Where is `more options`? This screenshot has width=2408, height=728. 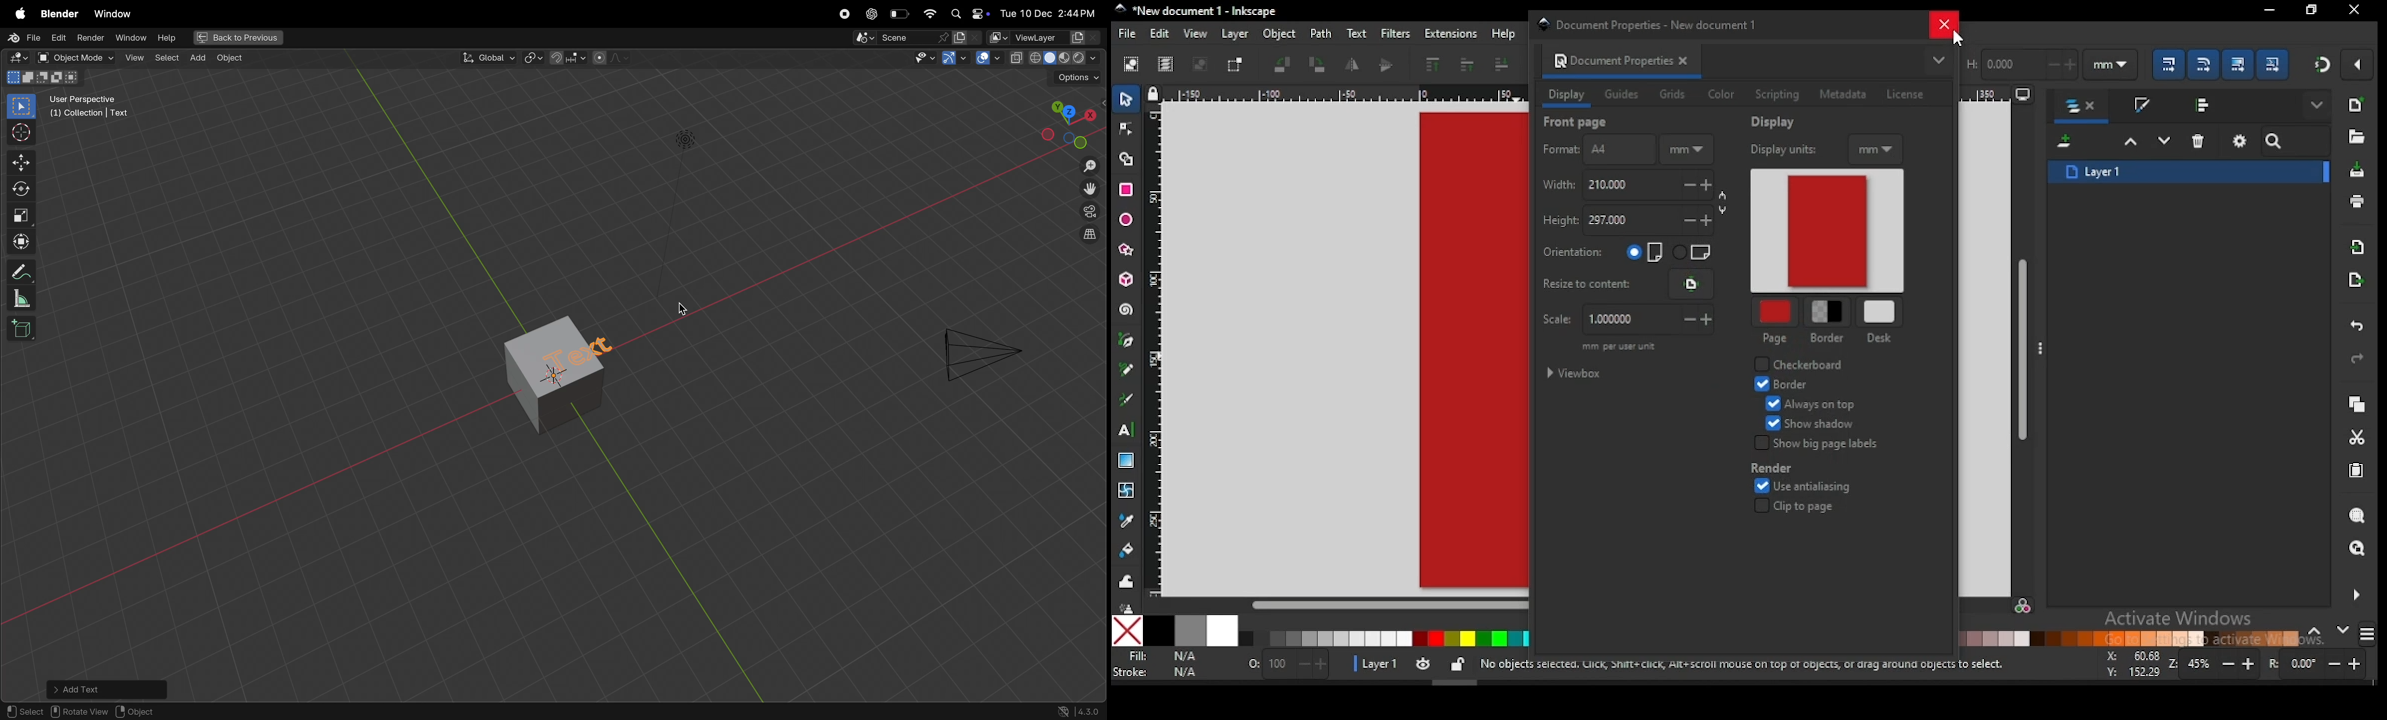
more options is located at coordinates (2043, 347).